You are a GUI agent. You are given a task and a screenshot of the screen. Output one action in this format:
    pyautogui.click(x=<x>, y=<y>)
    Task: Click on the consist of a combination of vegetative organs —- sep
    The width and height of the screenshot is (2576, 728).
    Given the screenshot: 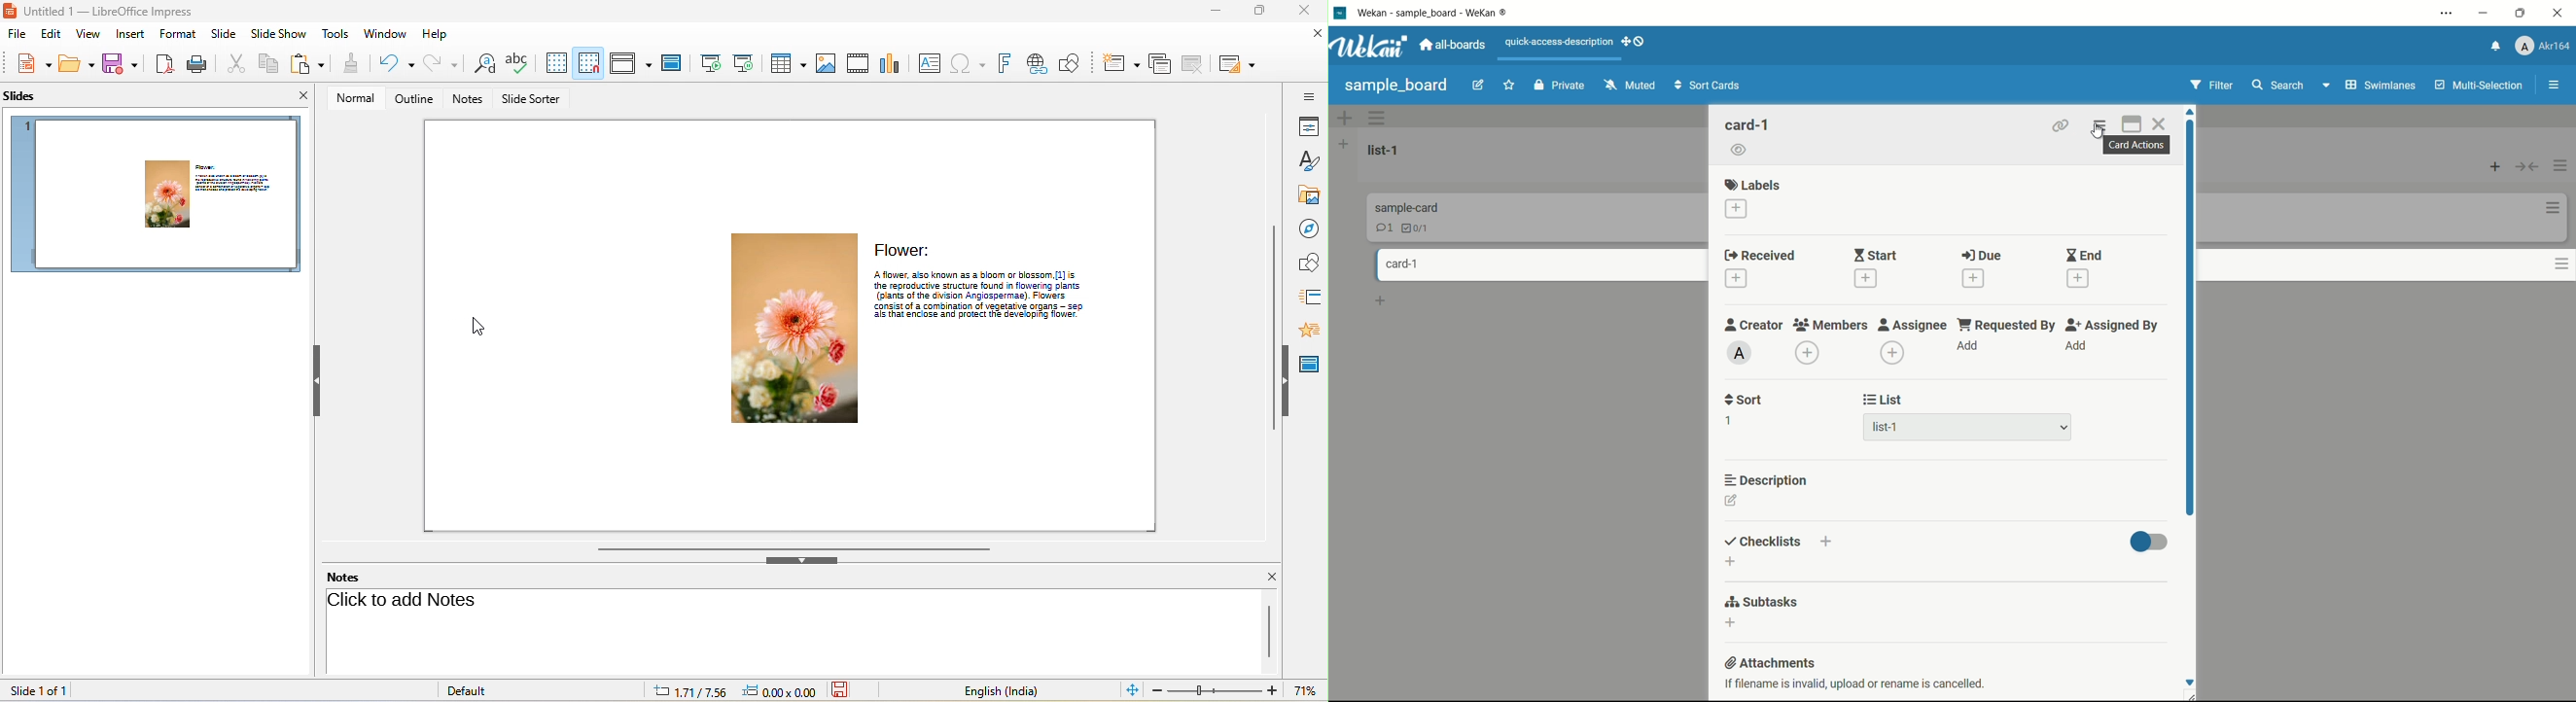 What is the action you would take?
    pyautogui.click(x=978, y=306)
    